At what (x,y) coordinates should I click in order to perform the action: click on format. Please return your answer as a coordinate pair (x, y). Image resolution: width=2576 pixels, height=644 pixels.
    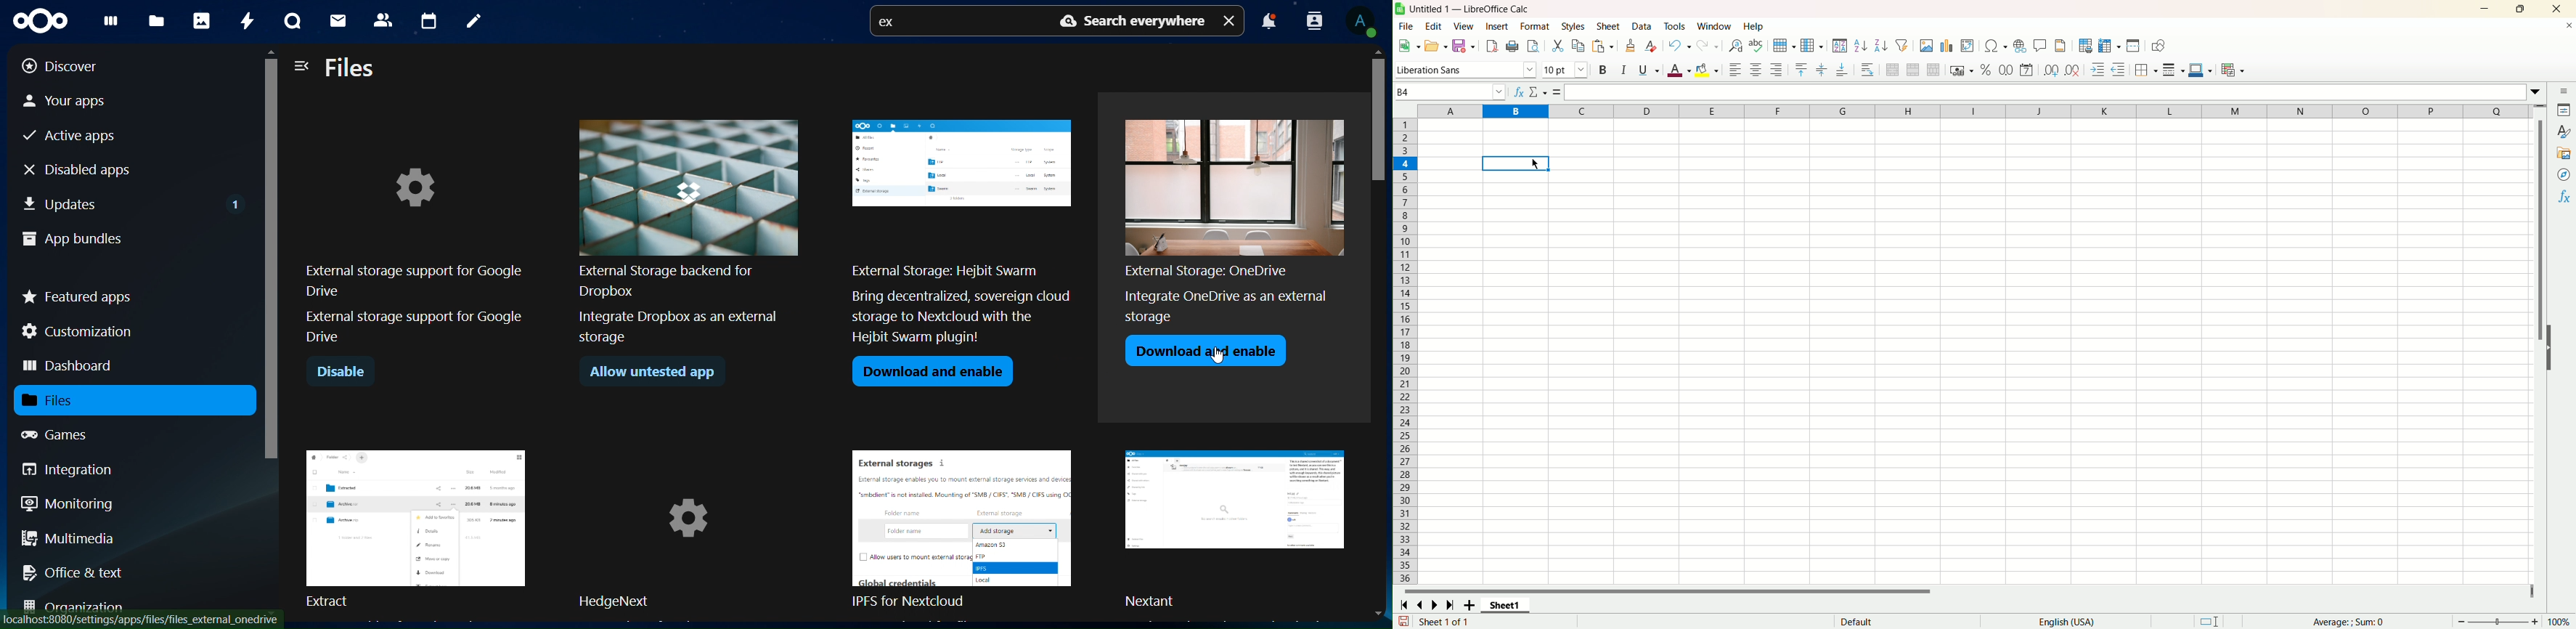
    Looking at the image, I should click on (1534, 26).